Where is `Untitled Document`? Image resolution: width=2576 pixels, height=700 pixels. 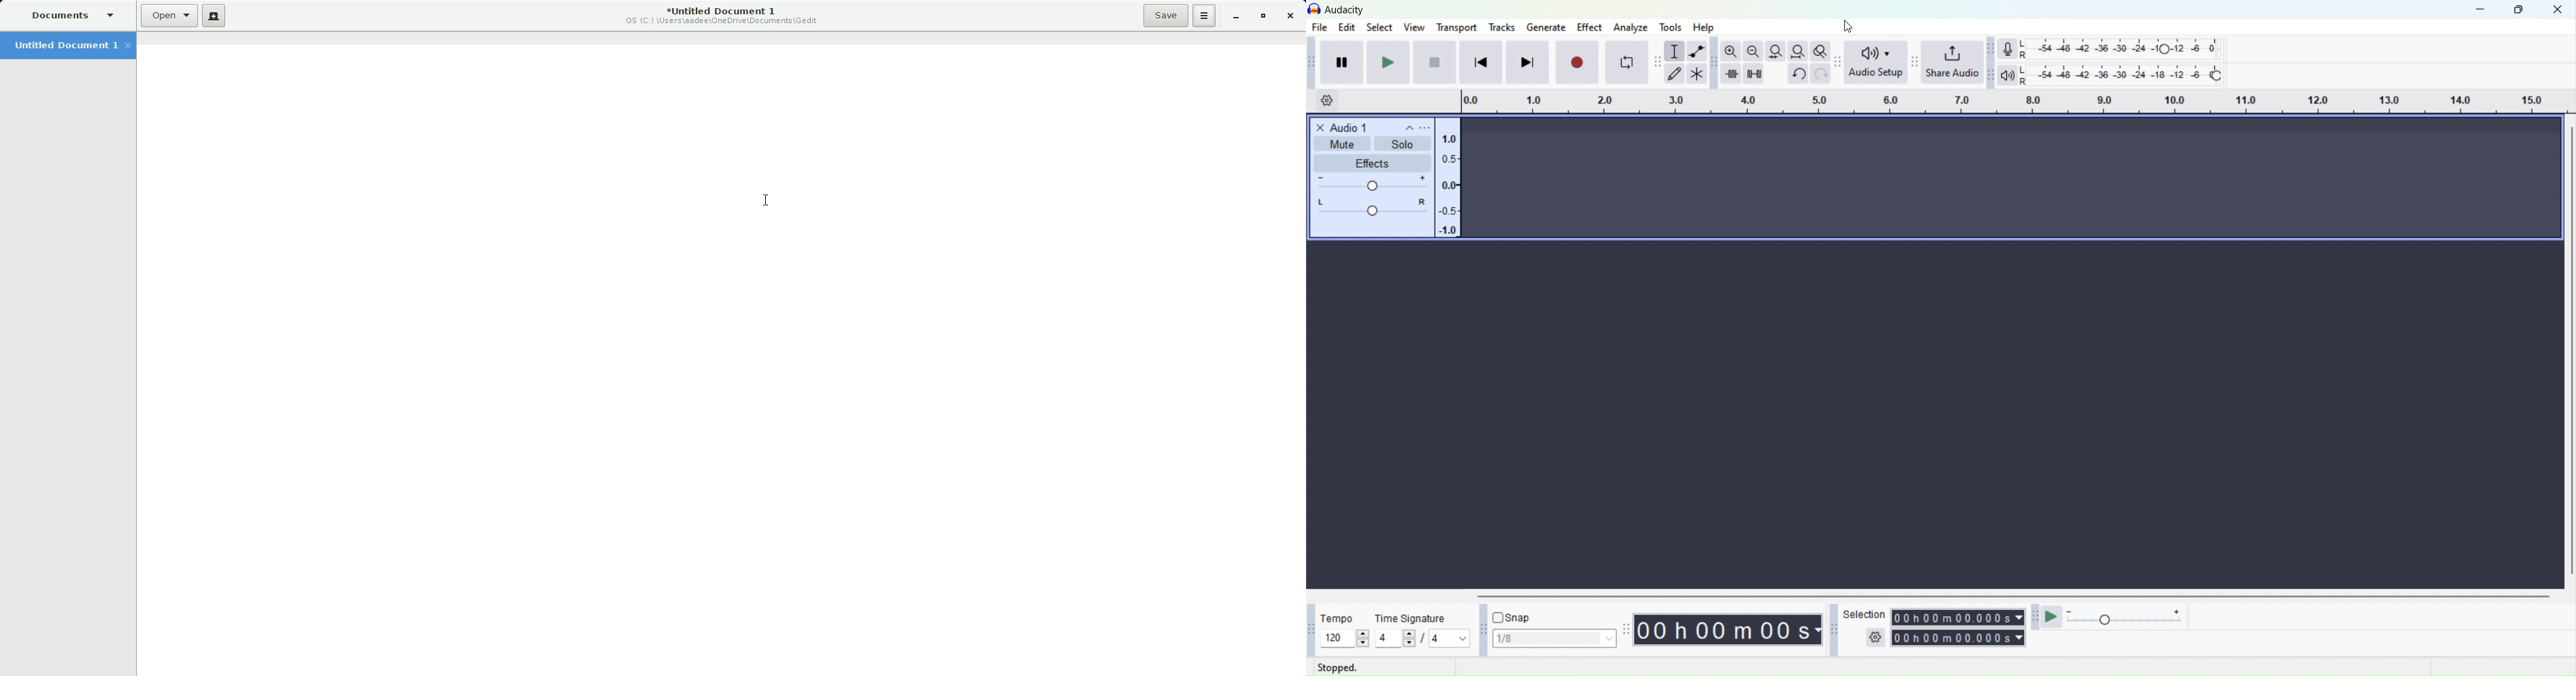
Untitled Document is located at coordinates (714, 15).